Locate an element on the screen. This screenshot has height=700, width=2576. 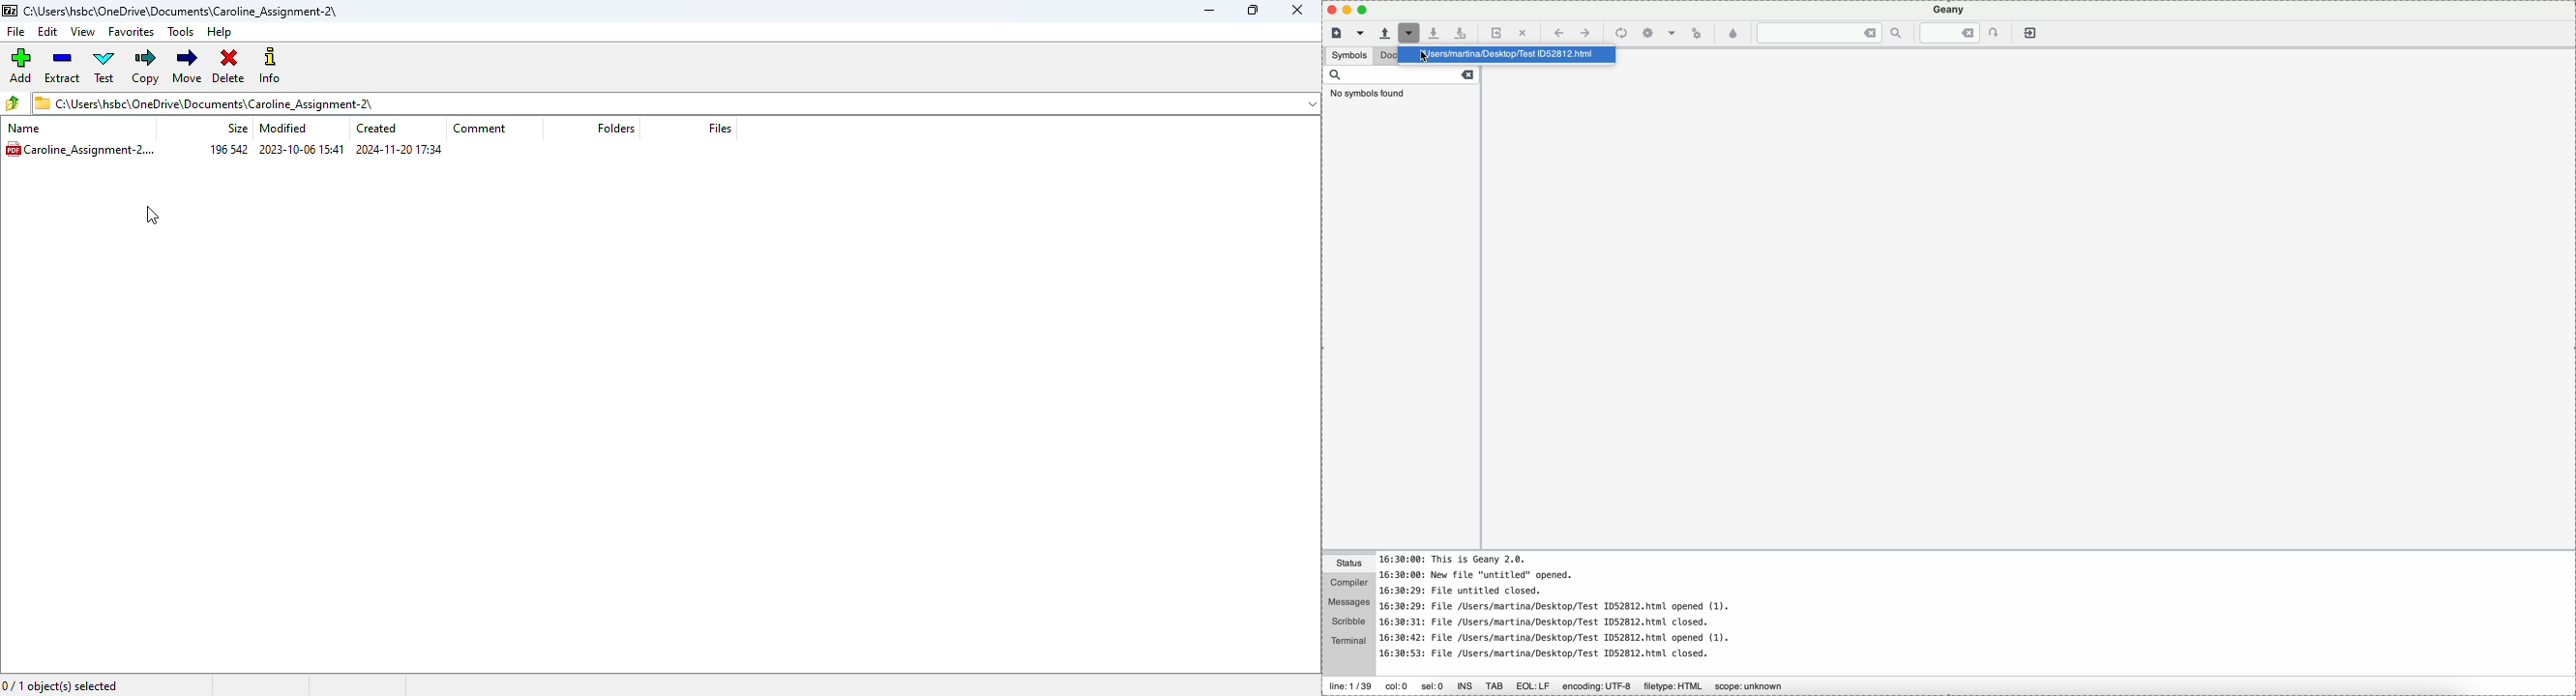
close the current file is located at coordinates (1522, 31).